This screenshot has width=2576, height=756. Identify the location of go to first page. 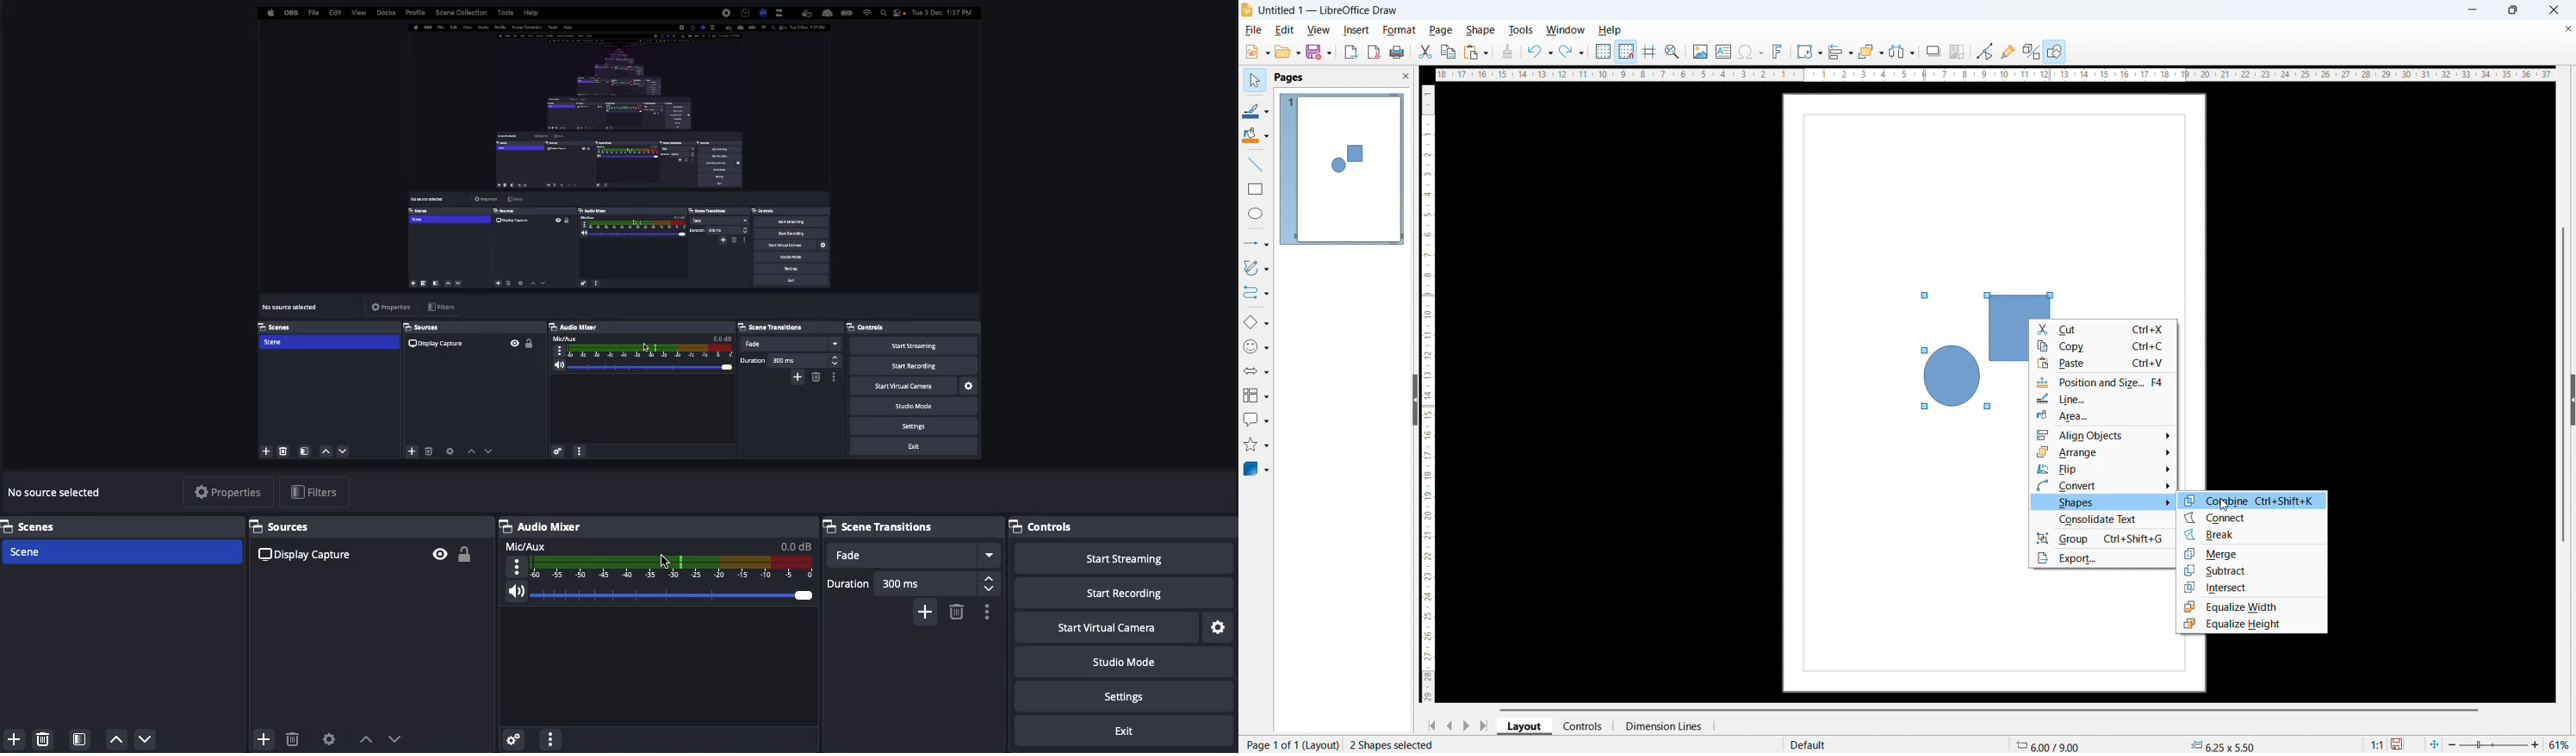
(1432, 725).